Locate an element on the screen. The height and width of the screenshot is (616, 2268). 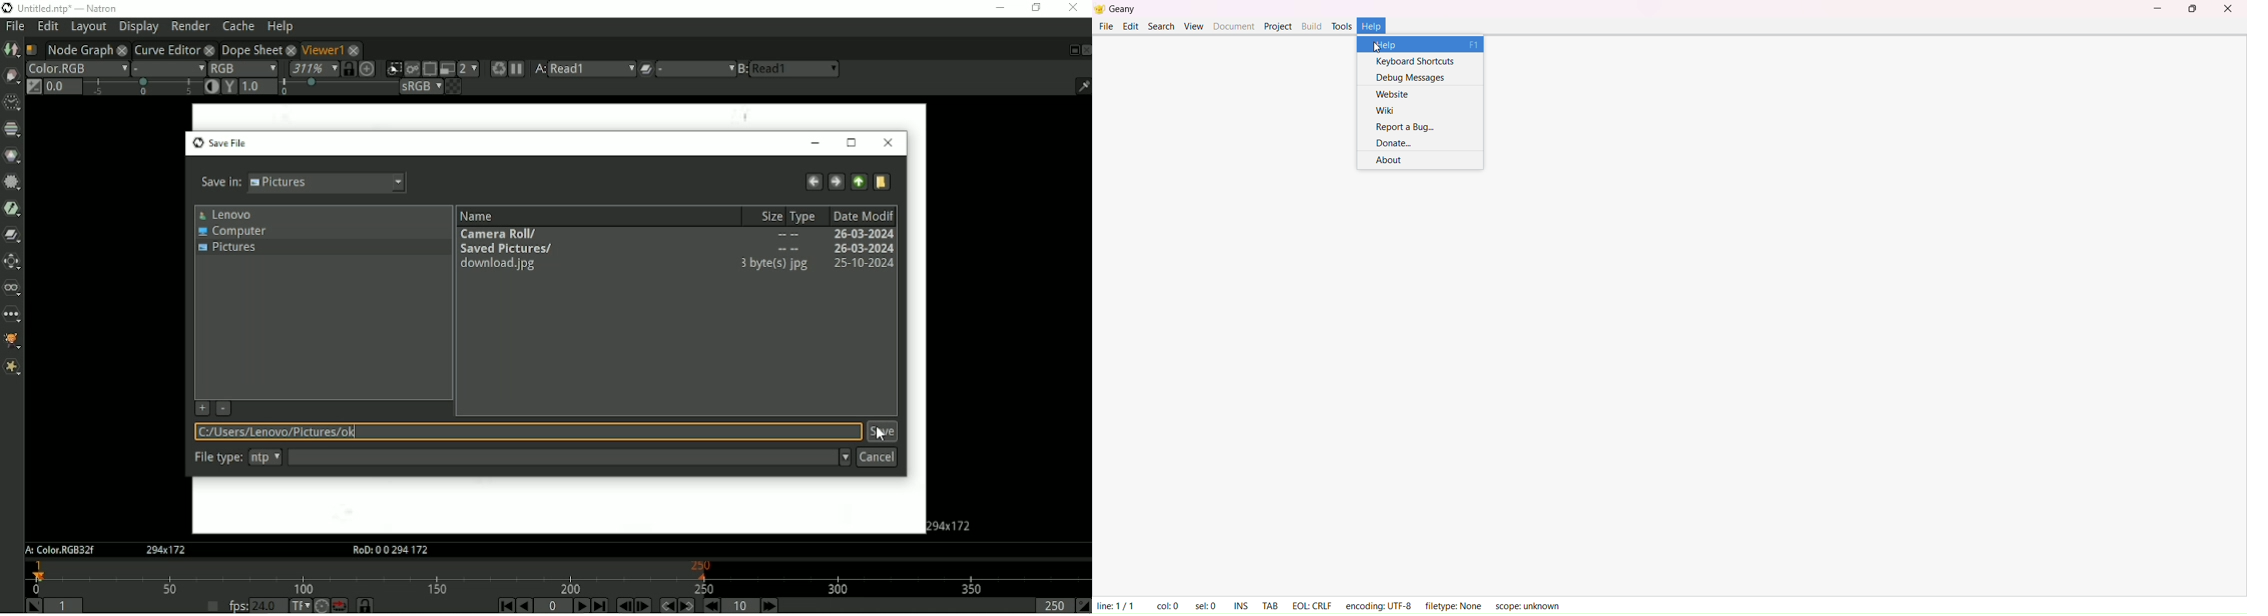
Playback out point is located at coordinates (1053, 605).